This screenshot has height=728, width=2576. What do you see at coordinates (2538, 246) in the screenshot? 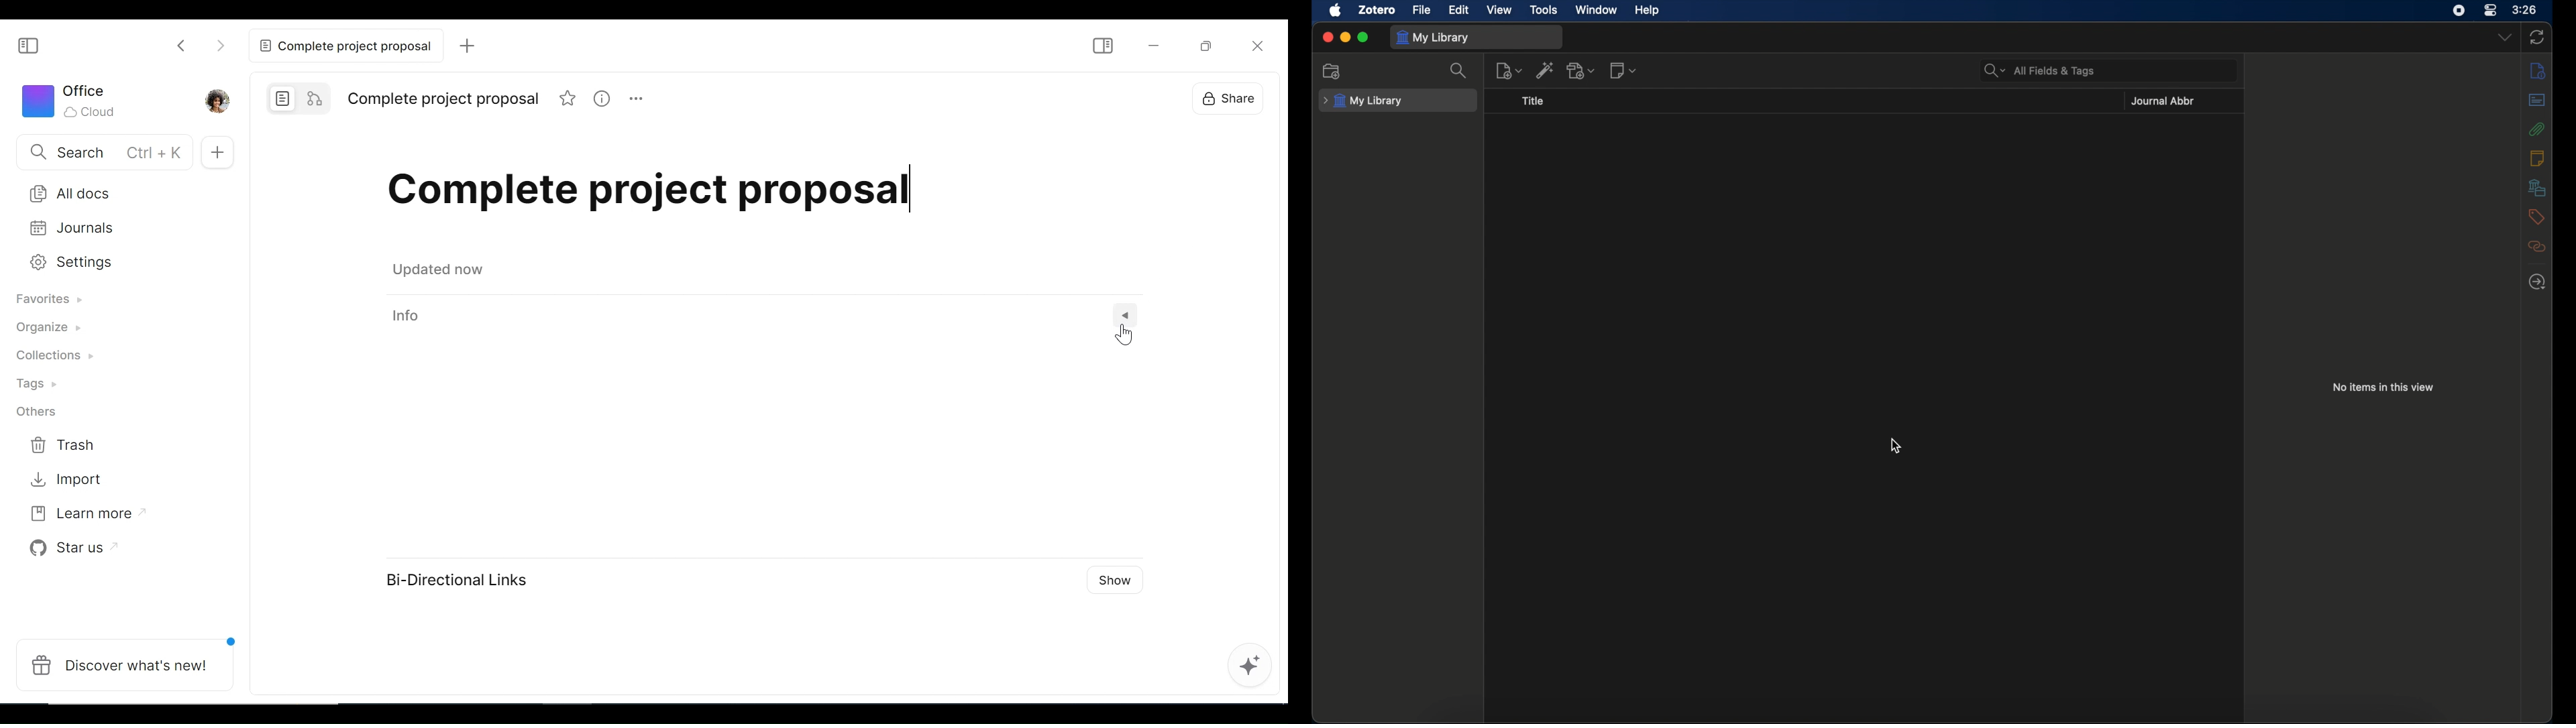
I see `related` at bounding box center [2538, 246].